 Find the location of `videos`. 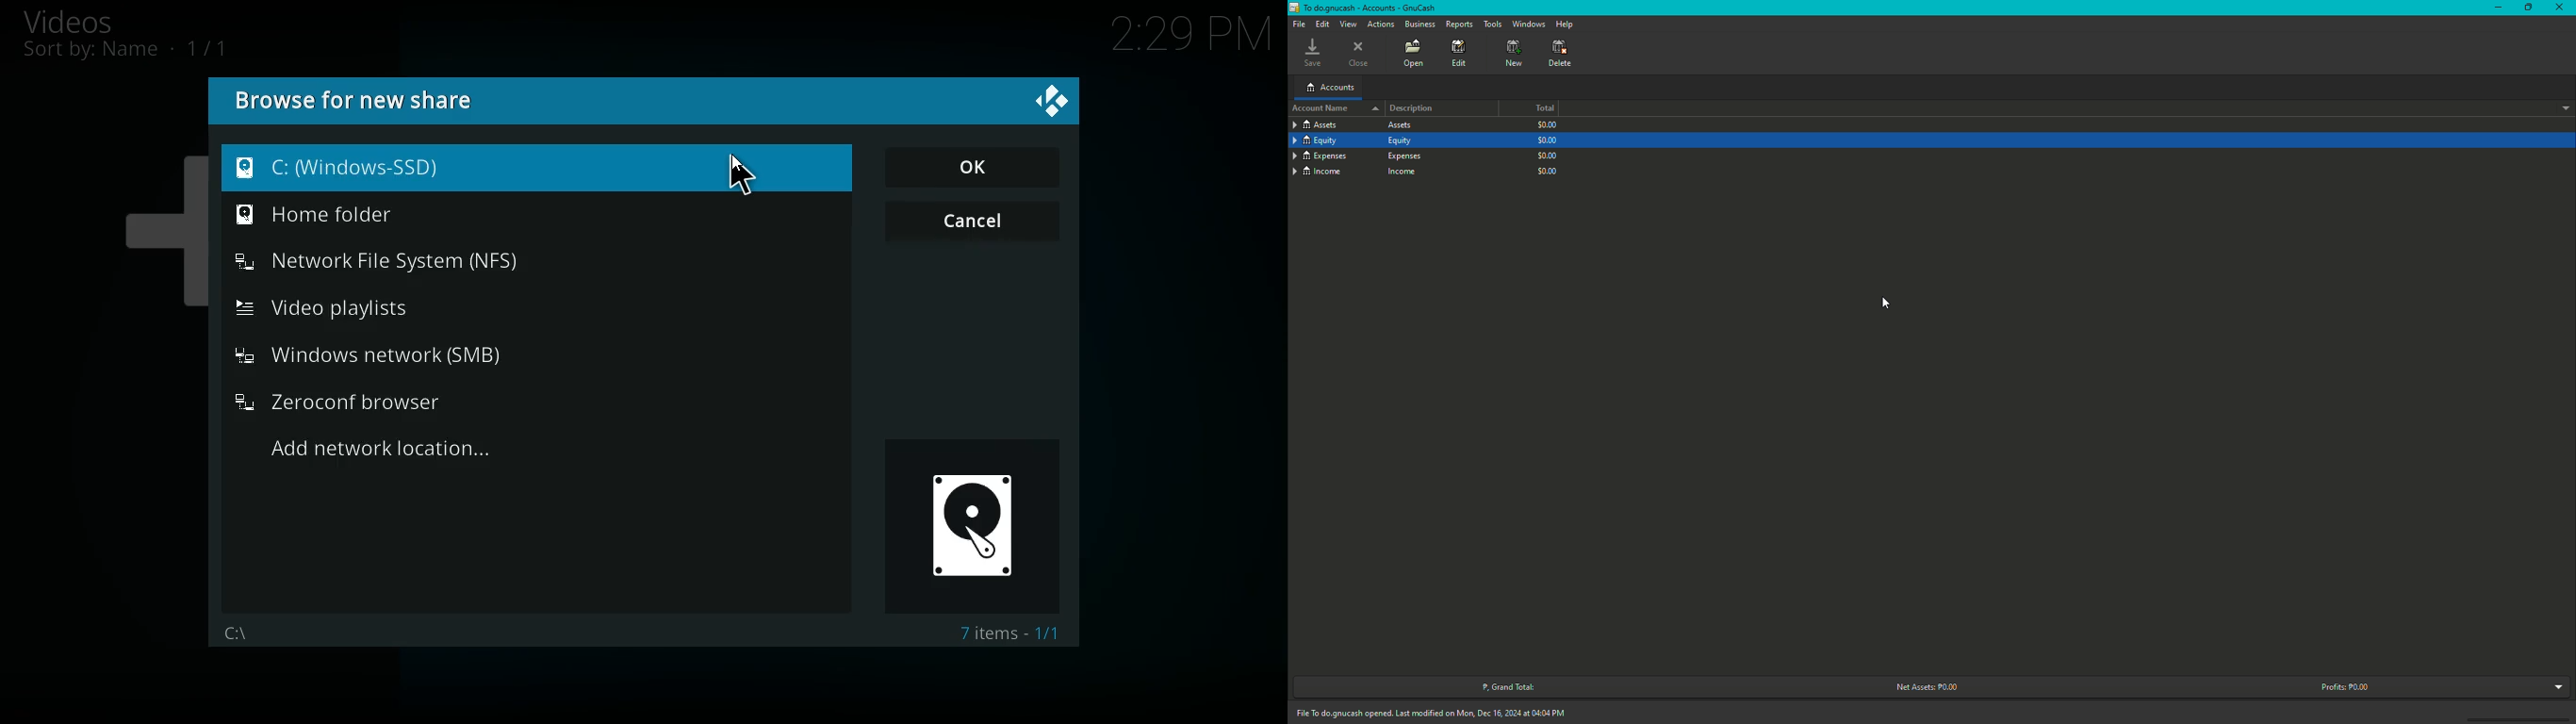

videos is located at coordinates (90, 21).